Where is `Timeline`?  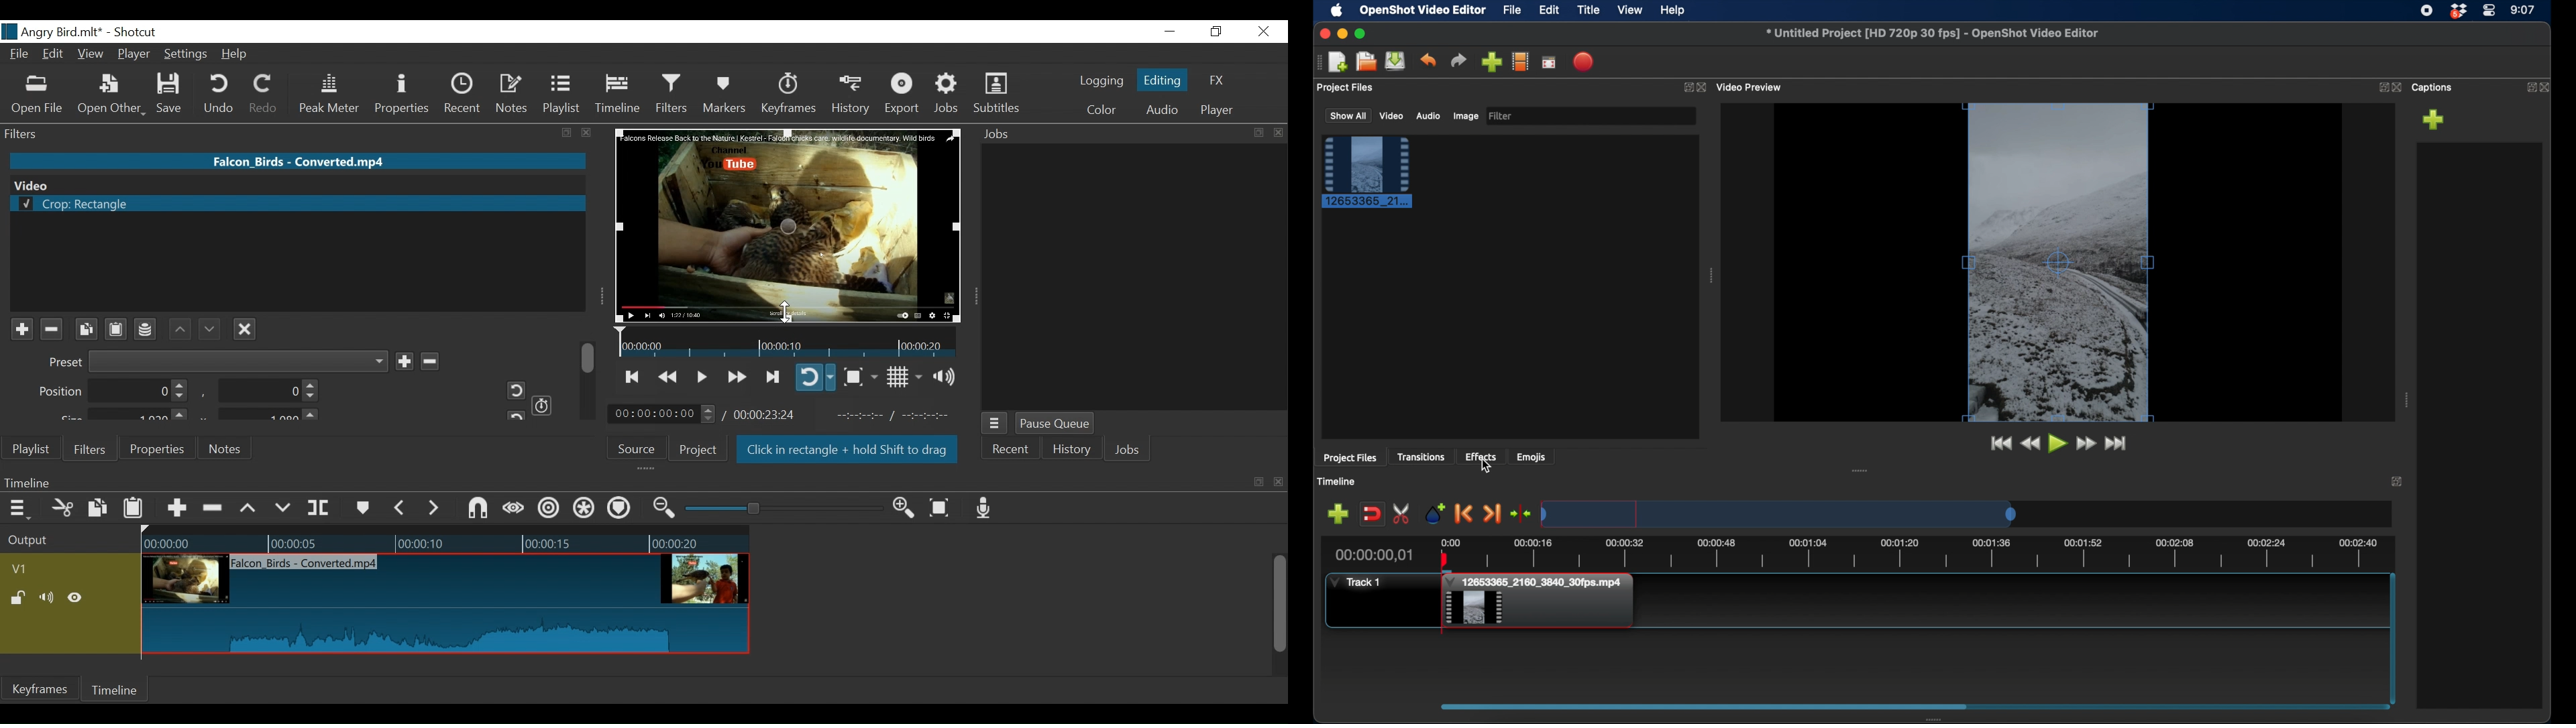 Timeline is located at coordinates (445, 540).